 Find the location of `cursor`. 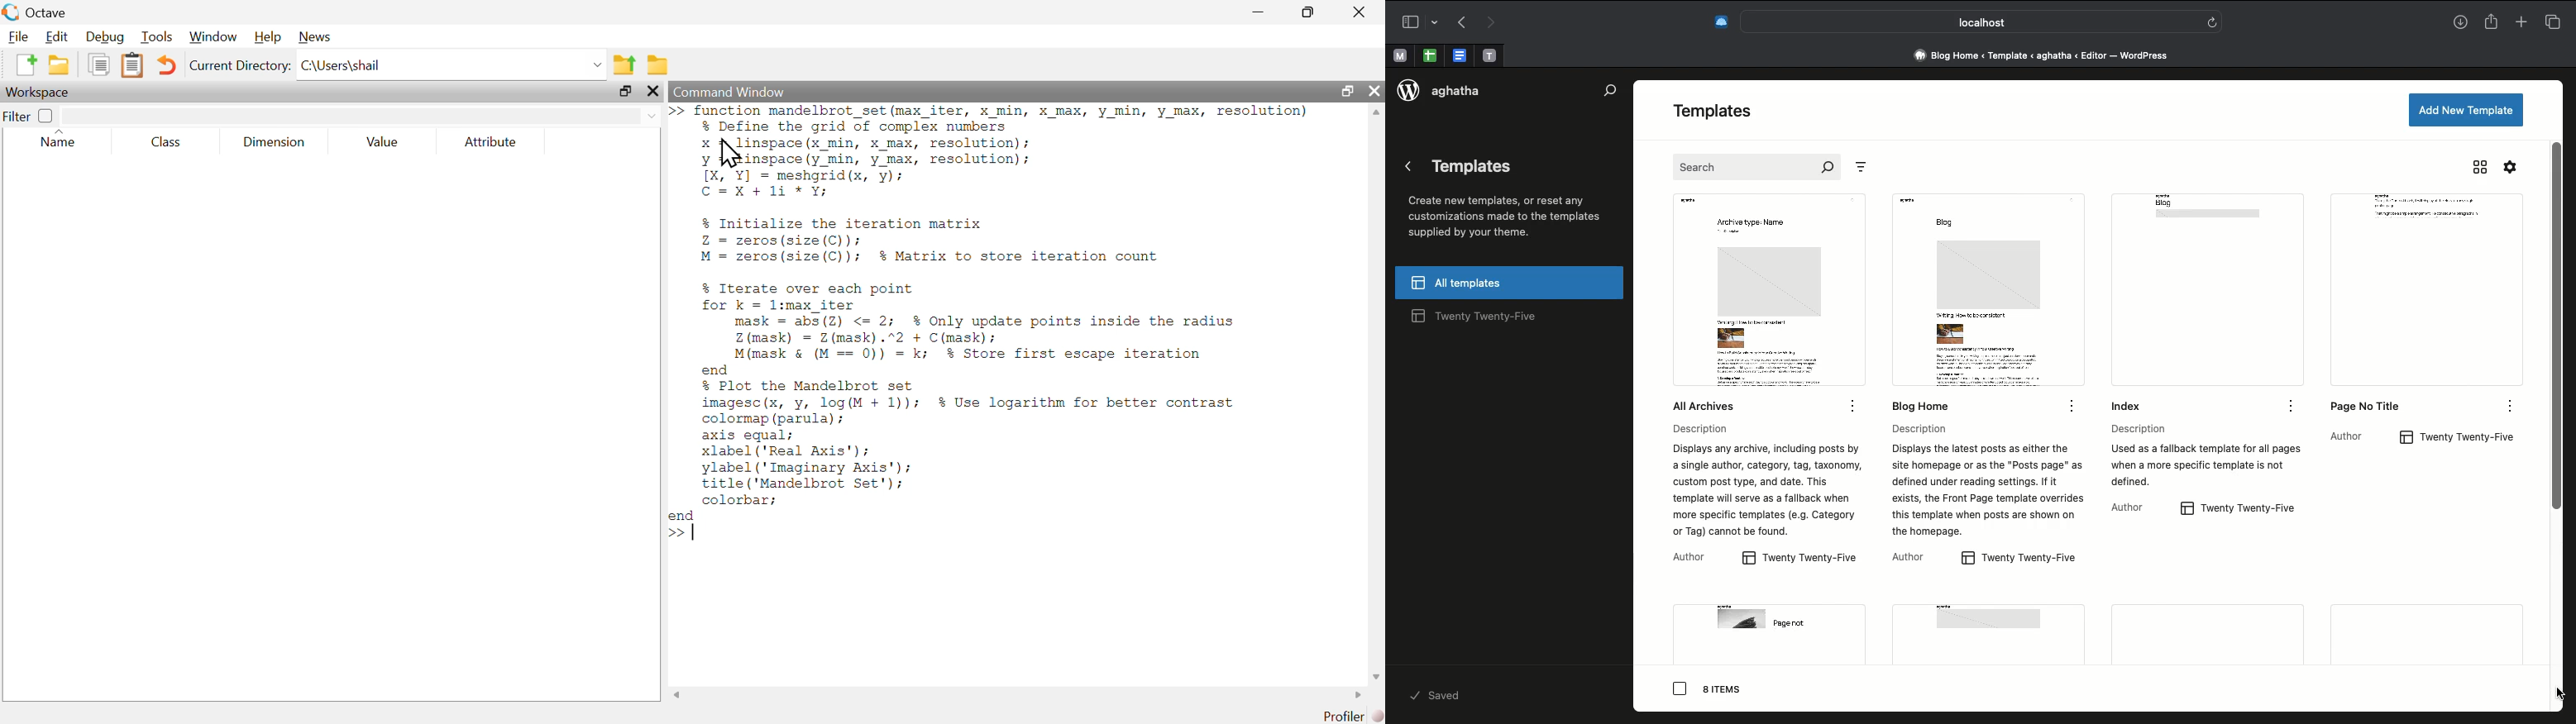

cursor is located at coordinates (2561, 697).